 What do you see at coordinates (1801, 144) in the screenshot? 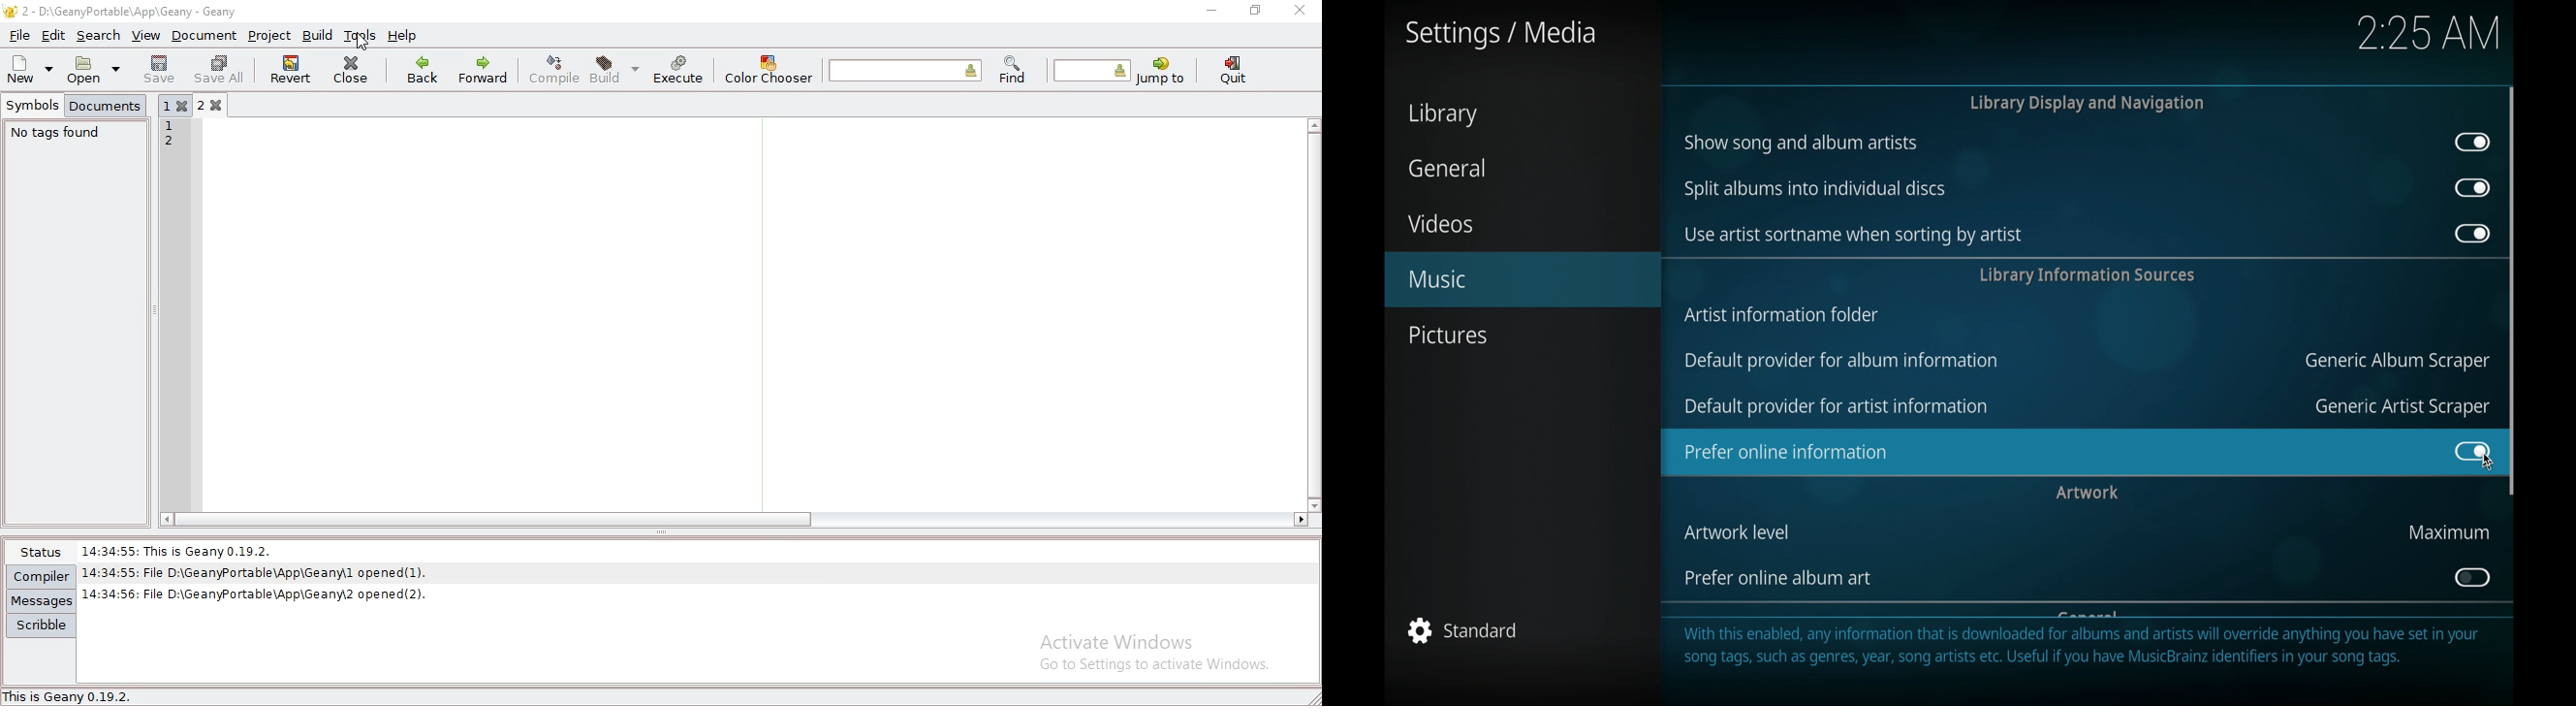
I see `show song and album artists` at bounding box center [1801, 144].